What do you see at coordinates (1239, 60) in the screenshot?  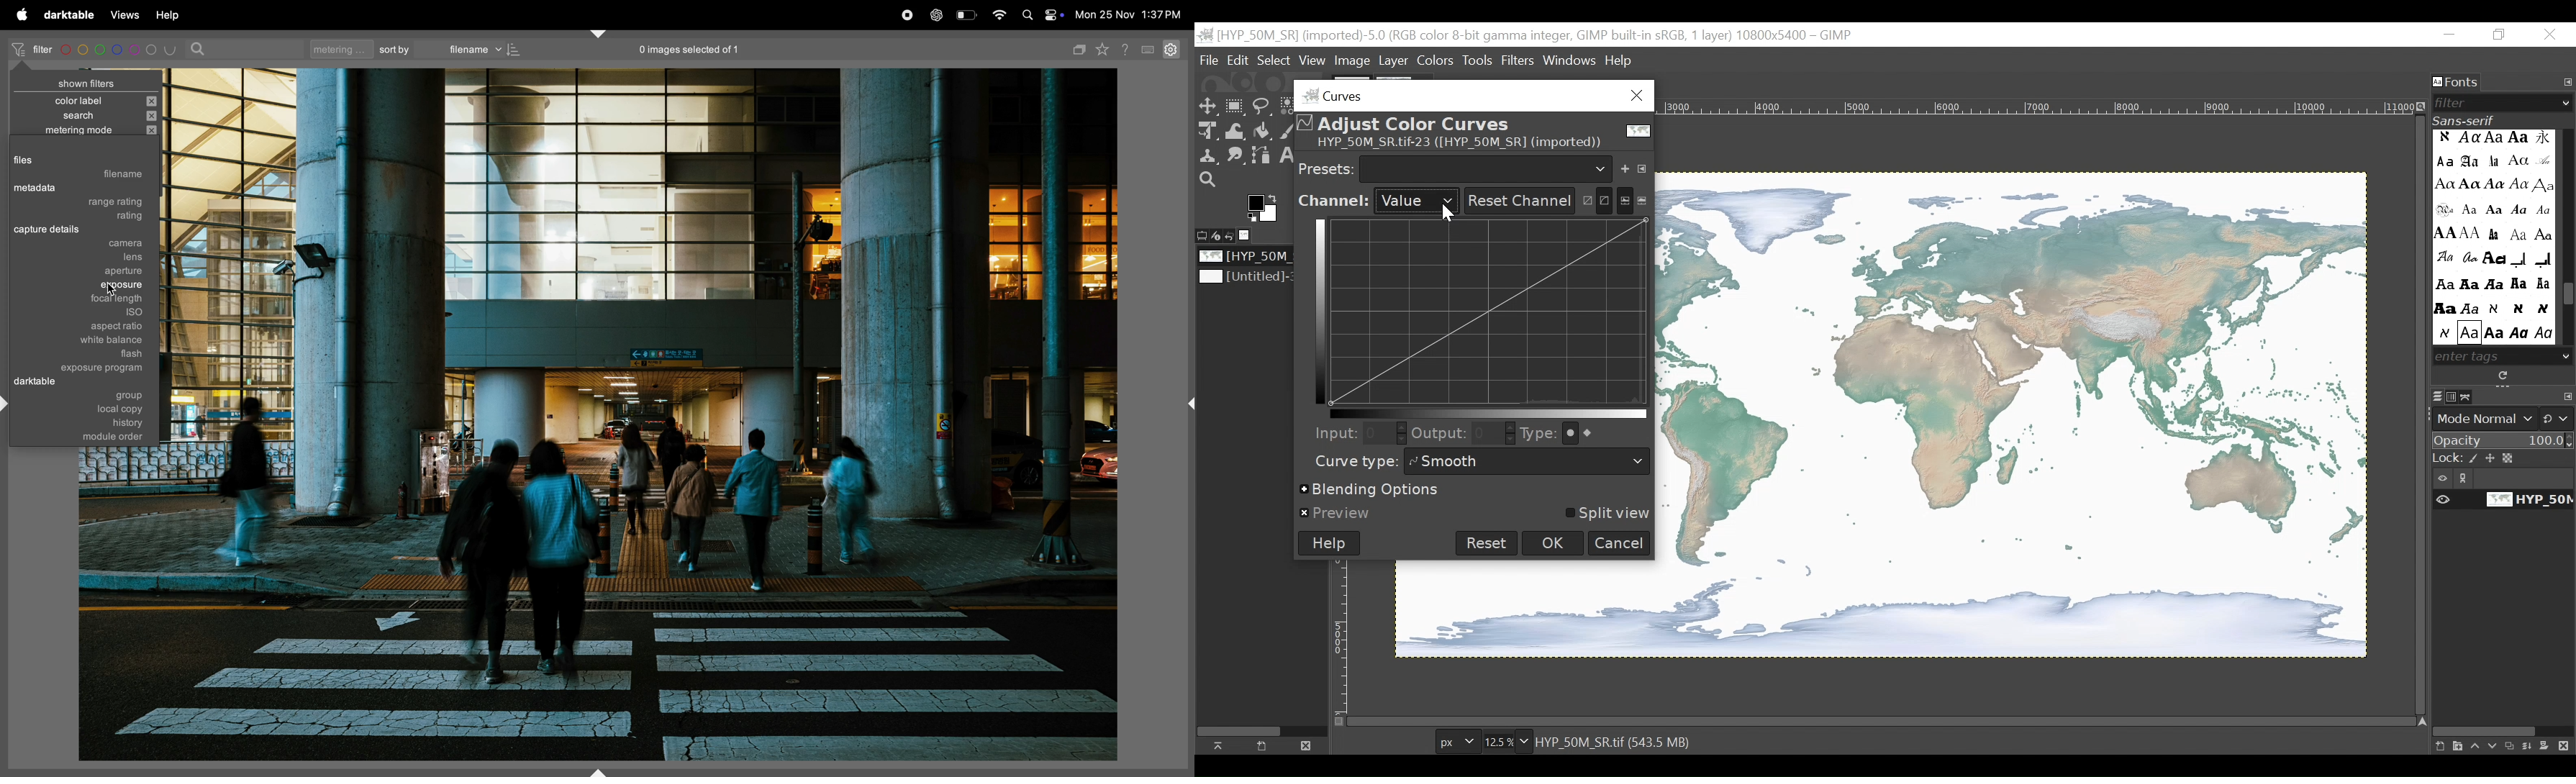 I see `Edit` at bounding box center [1239, 60].